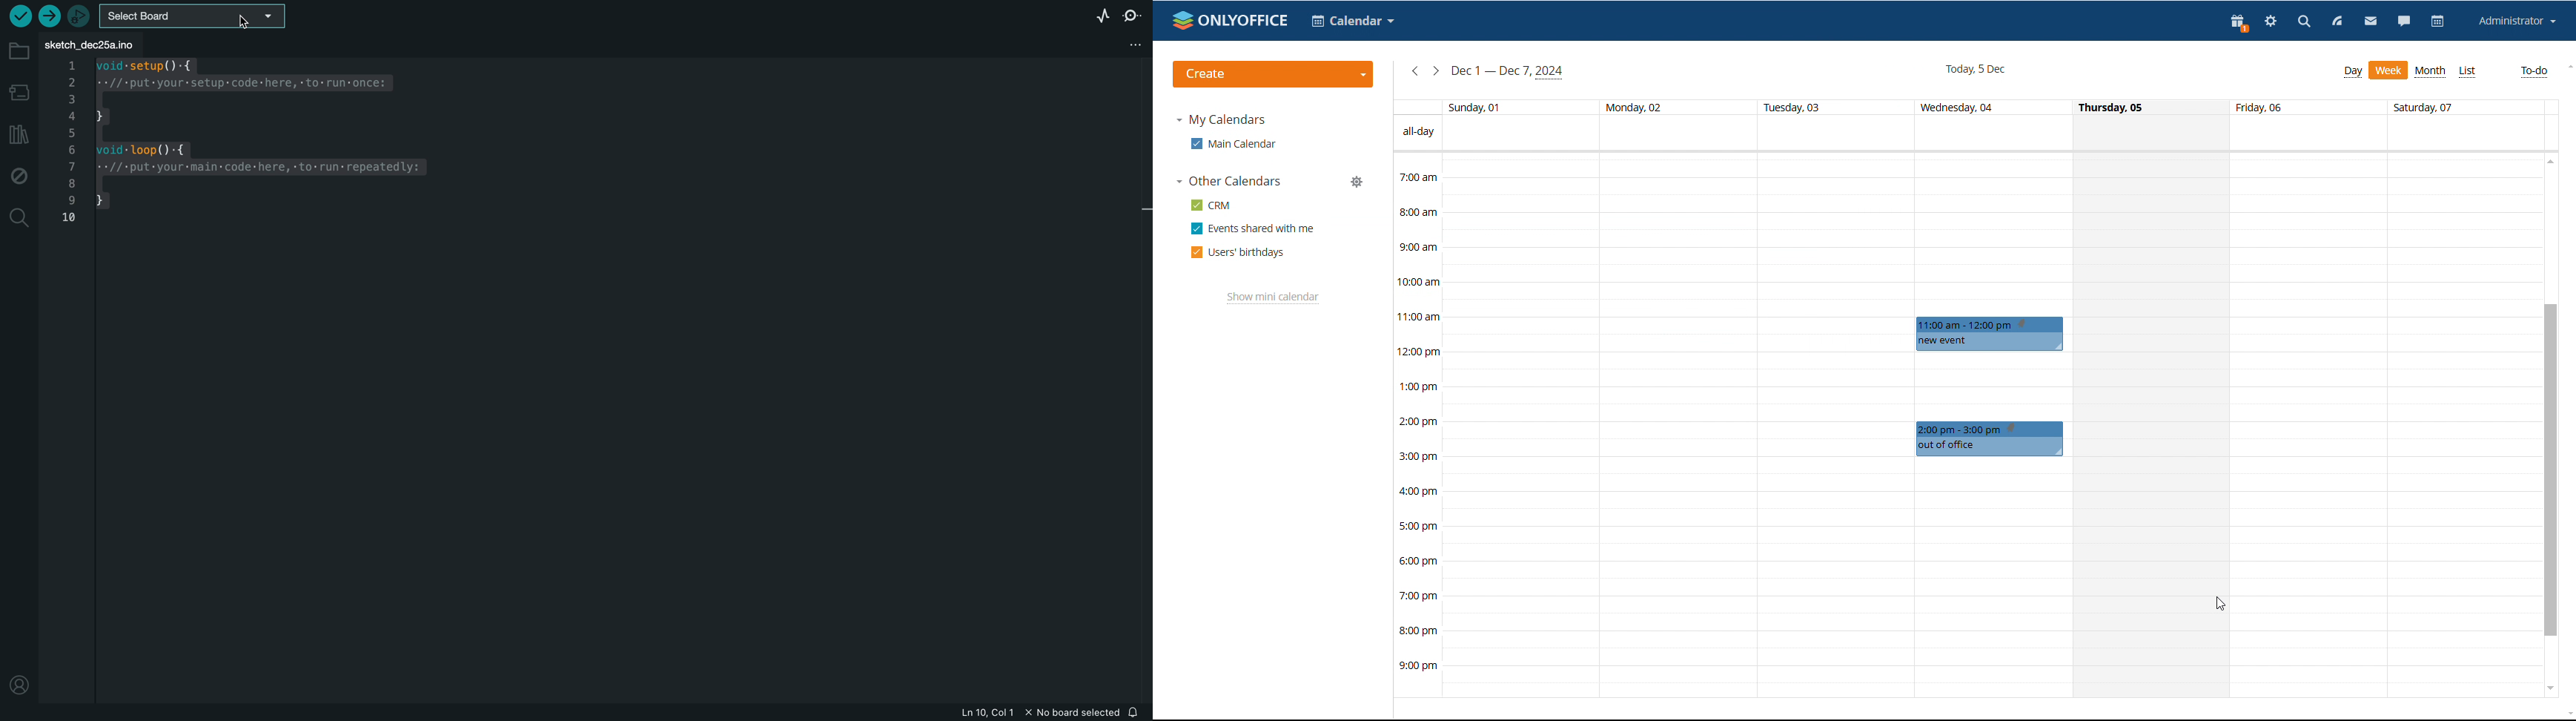 The width and height of the screenshot is (2576, 728). Describe the element at coordinates (1993, 334) in the screenshot. I see `scheduled events` at that location.